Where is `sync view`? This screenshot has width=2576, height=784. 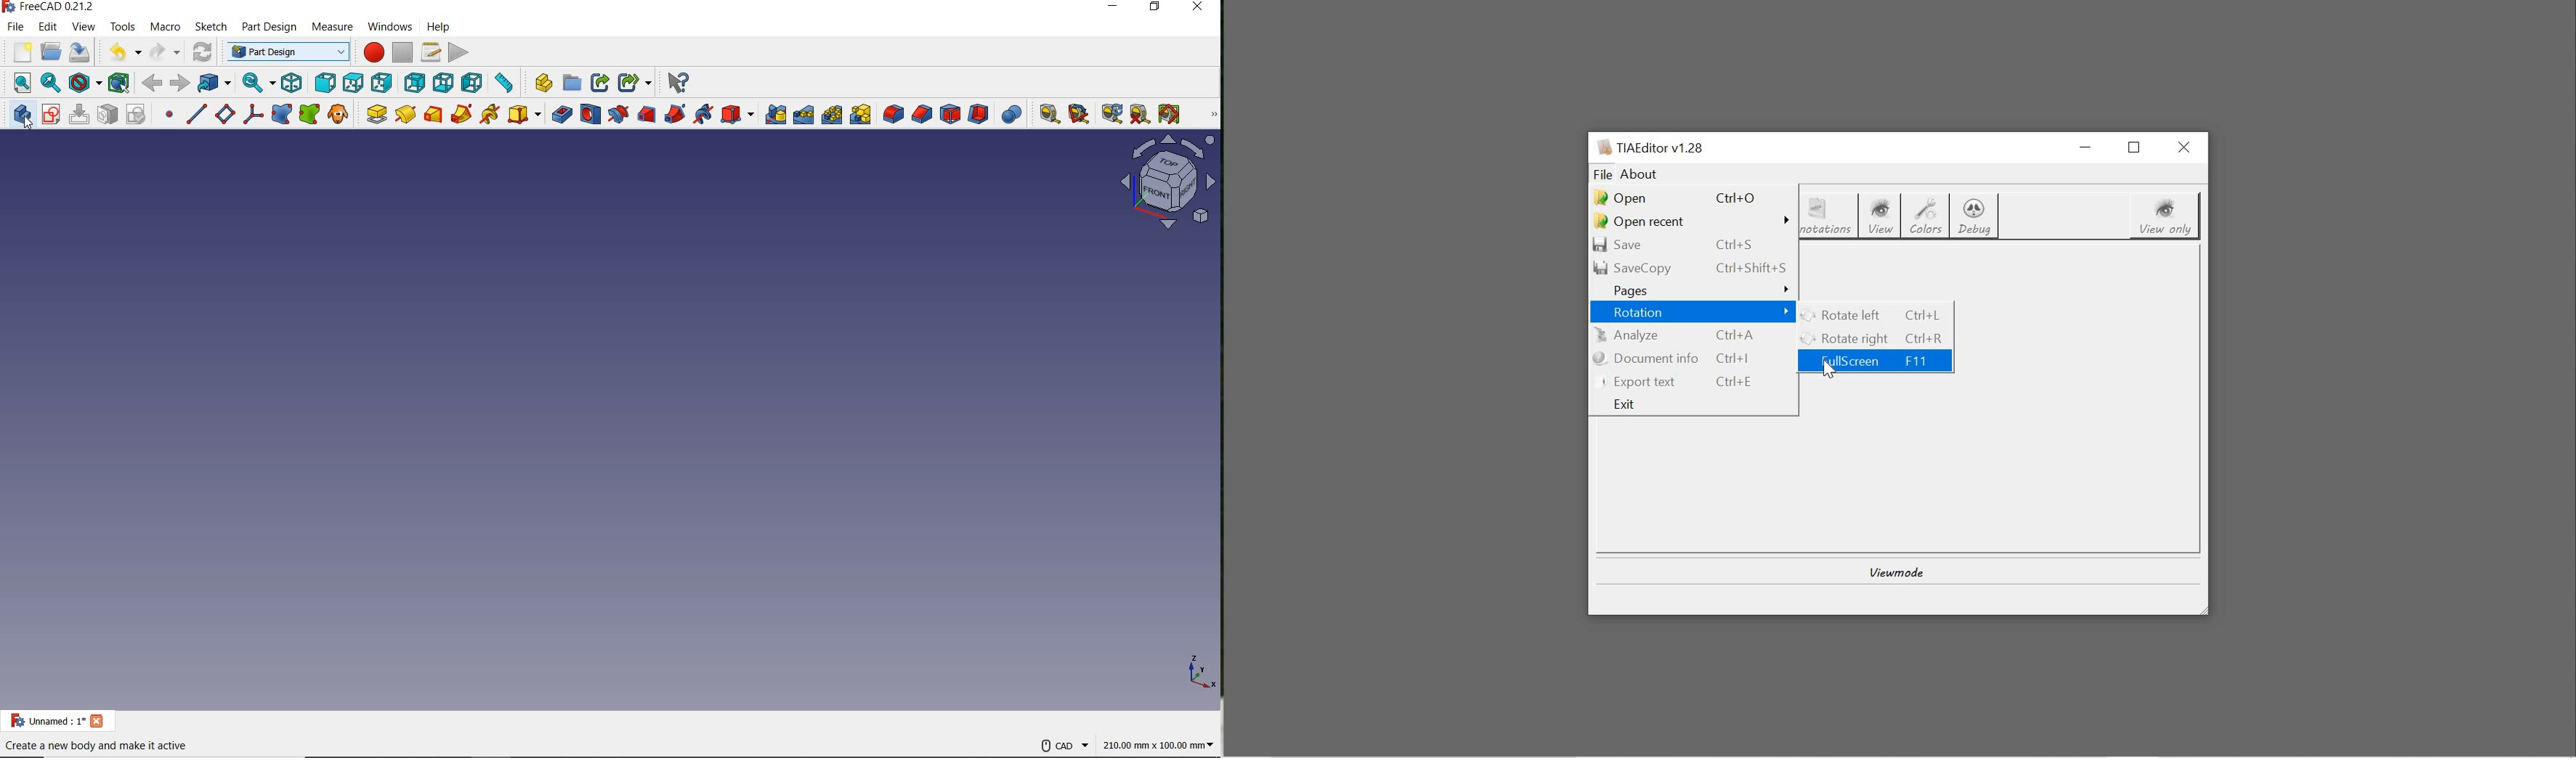
sync view is located at coordinates (259, 82).